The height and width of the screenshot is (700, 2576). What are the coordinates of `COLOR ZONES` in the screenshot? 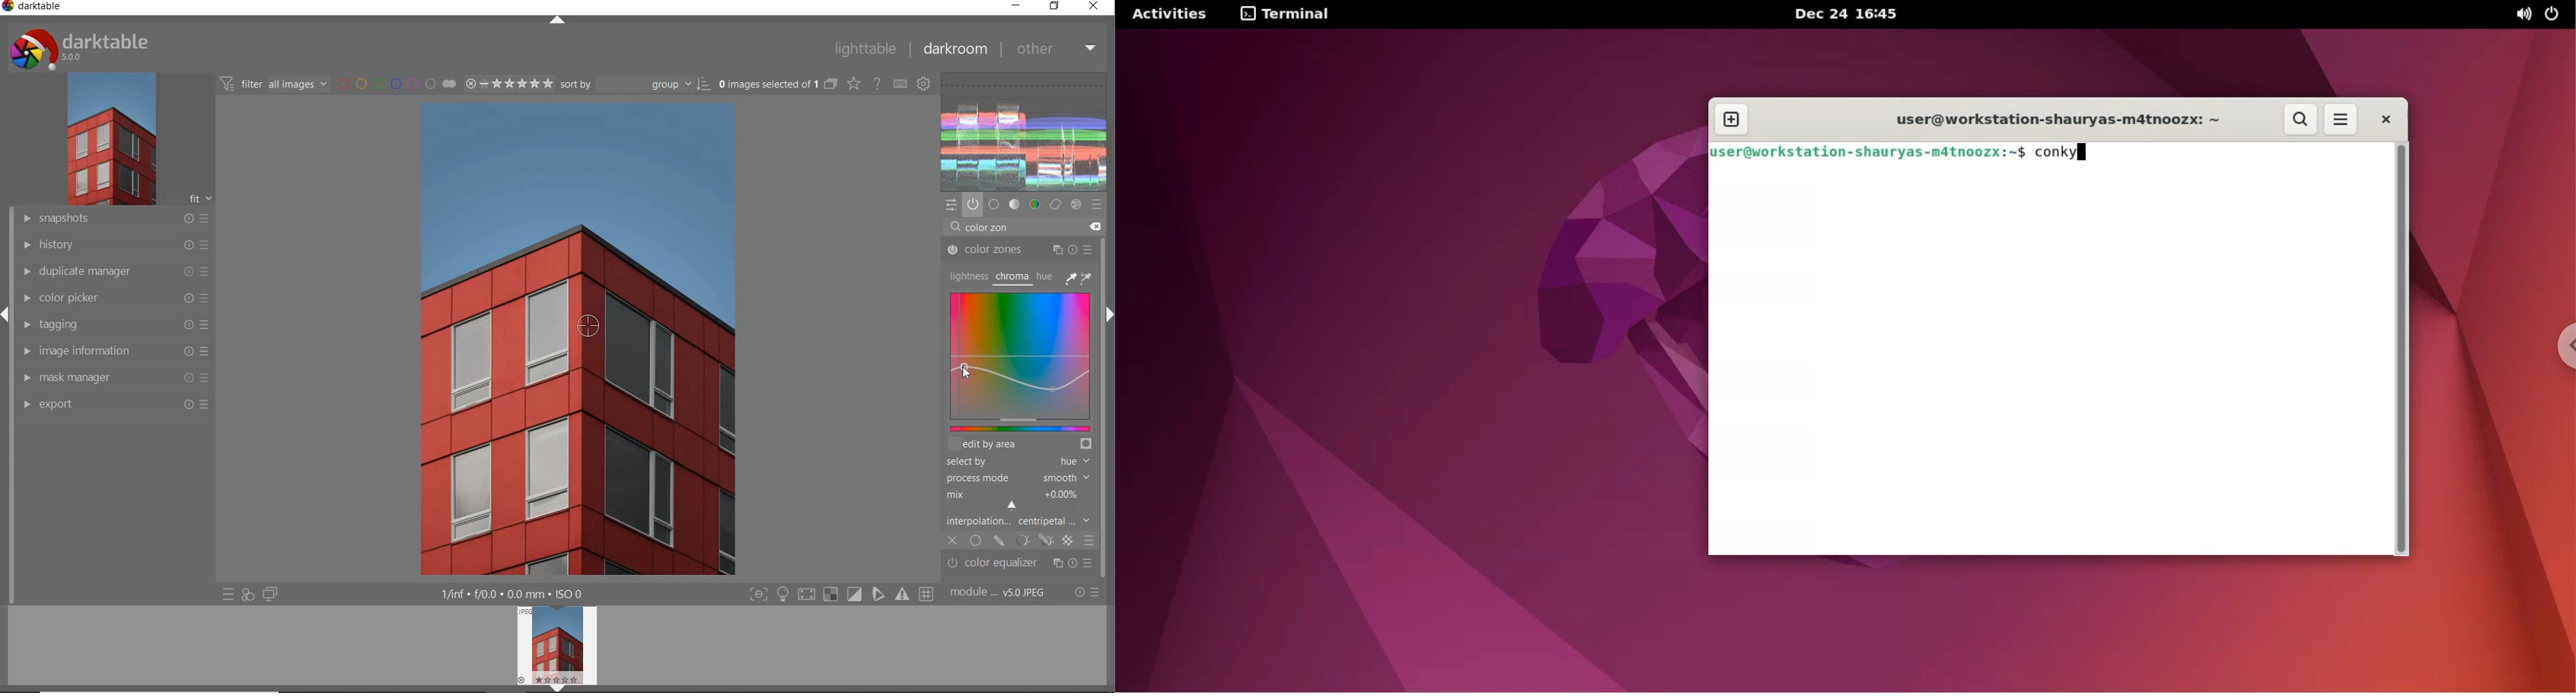 It's located at (1020, 250).